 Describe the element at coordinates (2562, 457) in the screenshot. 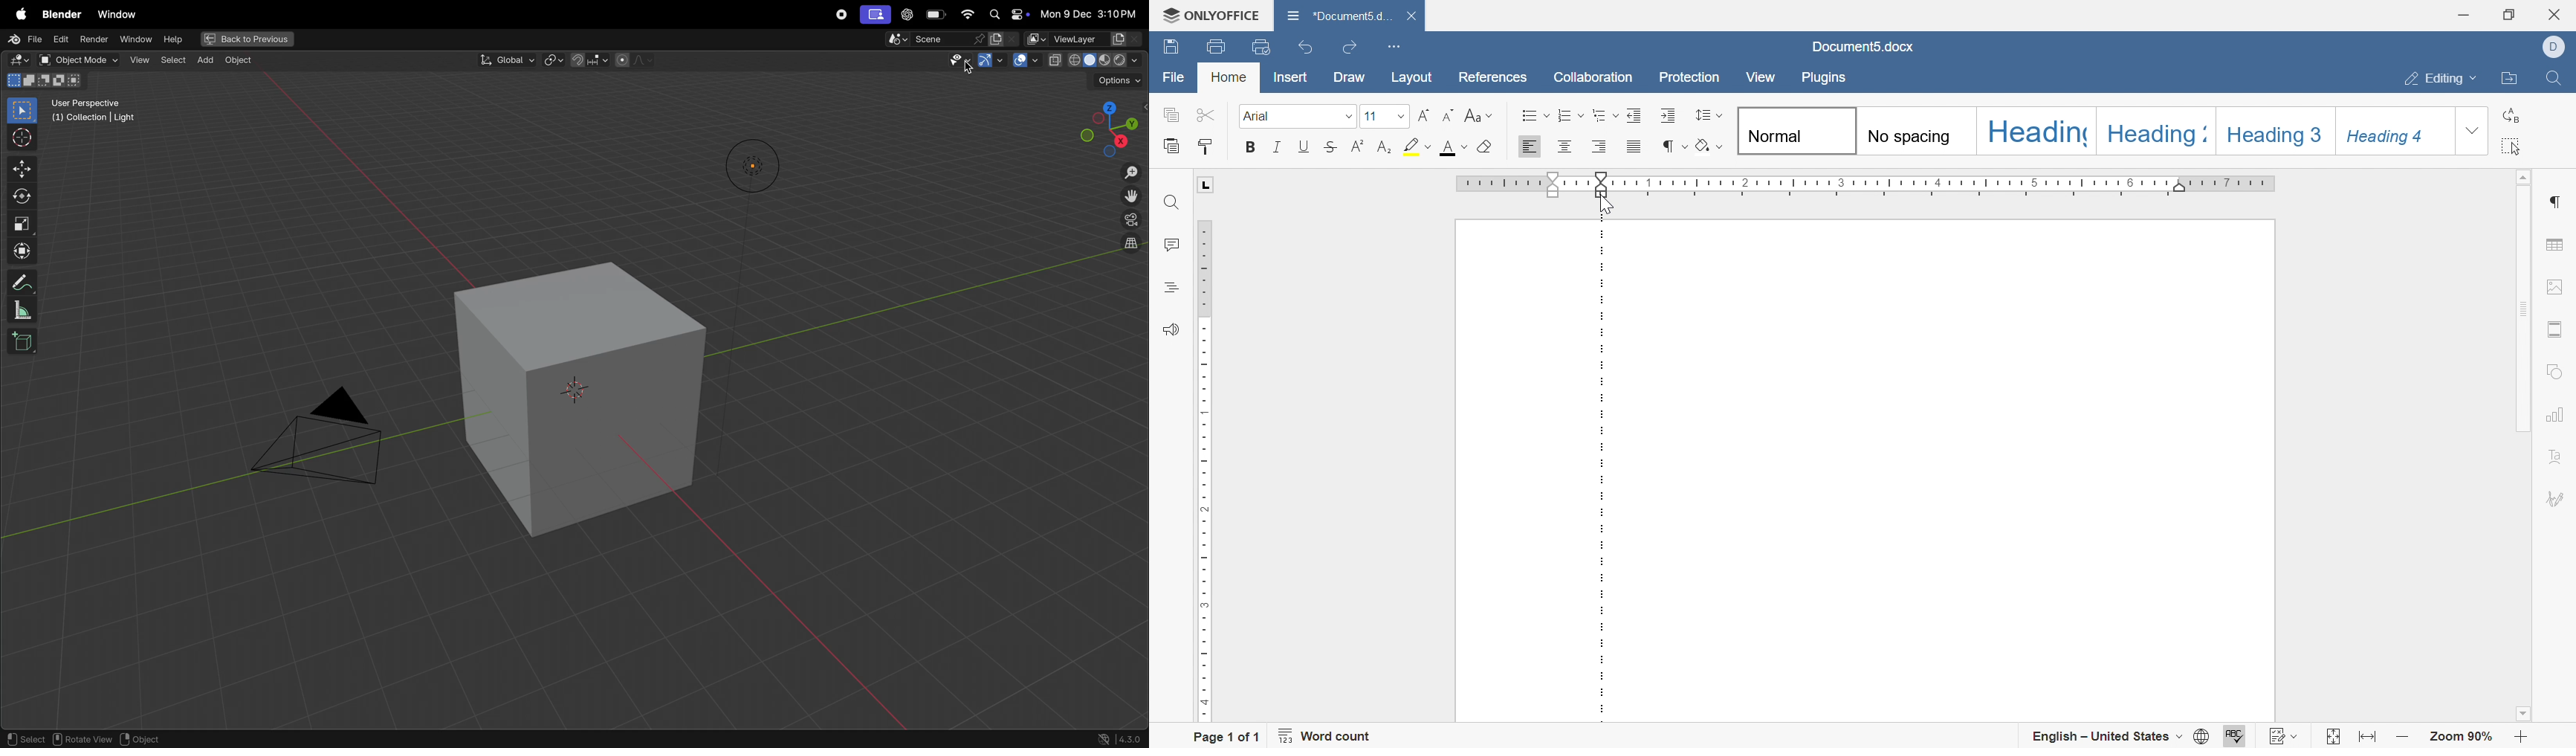

I see `text art settings` at that location.